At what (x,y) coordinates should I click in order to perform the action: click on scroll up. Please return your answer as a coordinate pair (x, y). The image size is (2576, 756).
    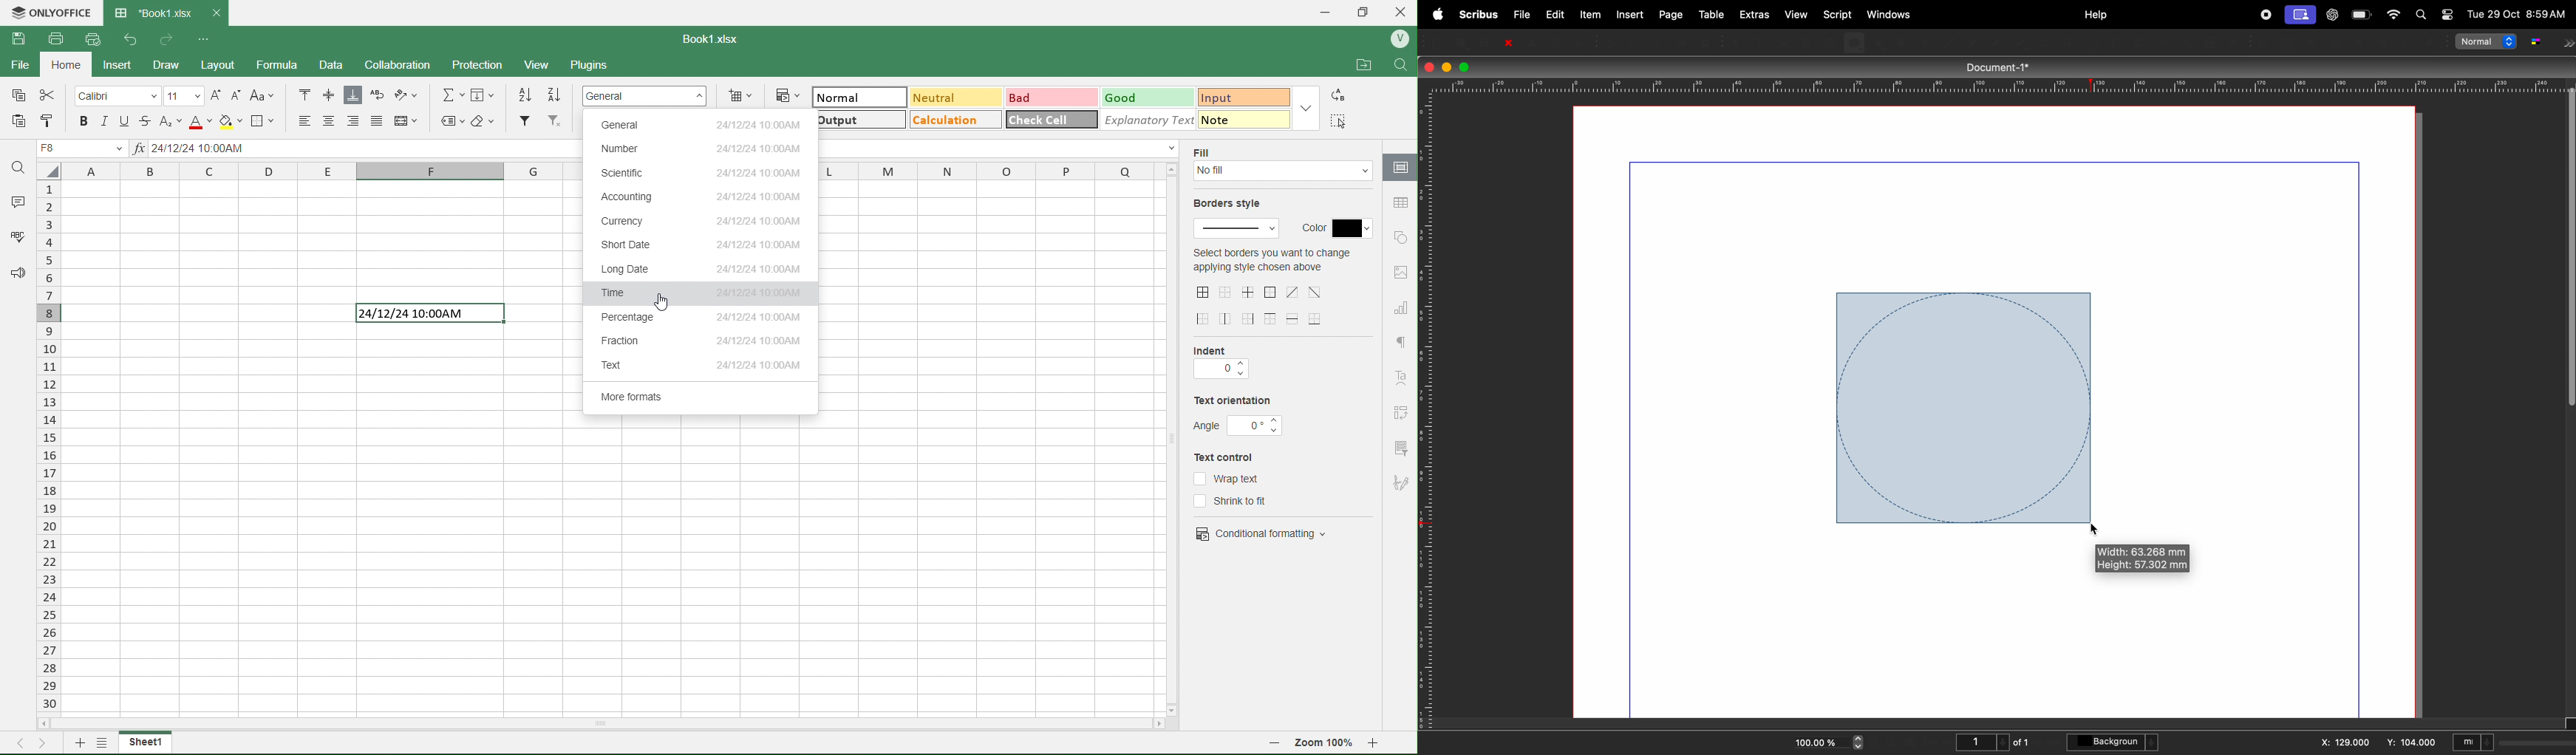
    Looking at the image, I should click on (1170, 169).